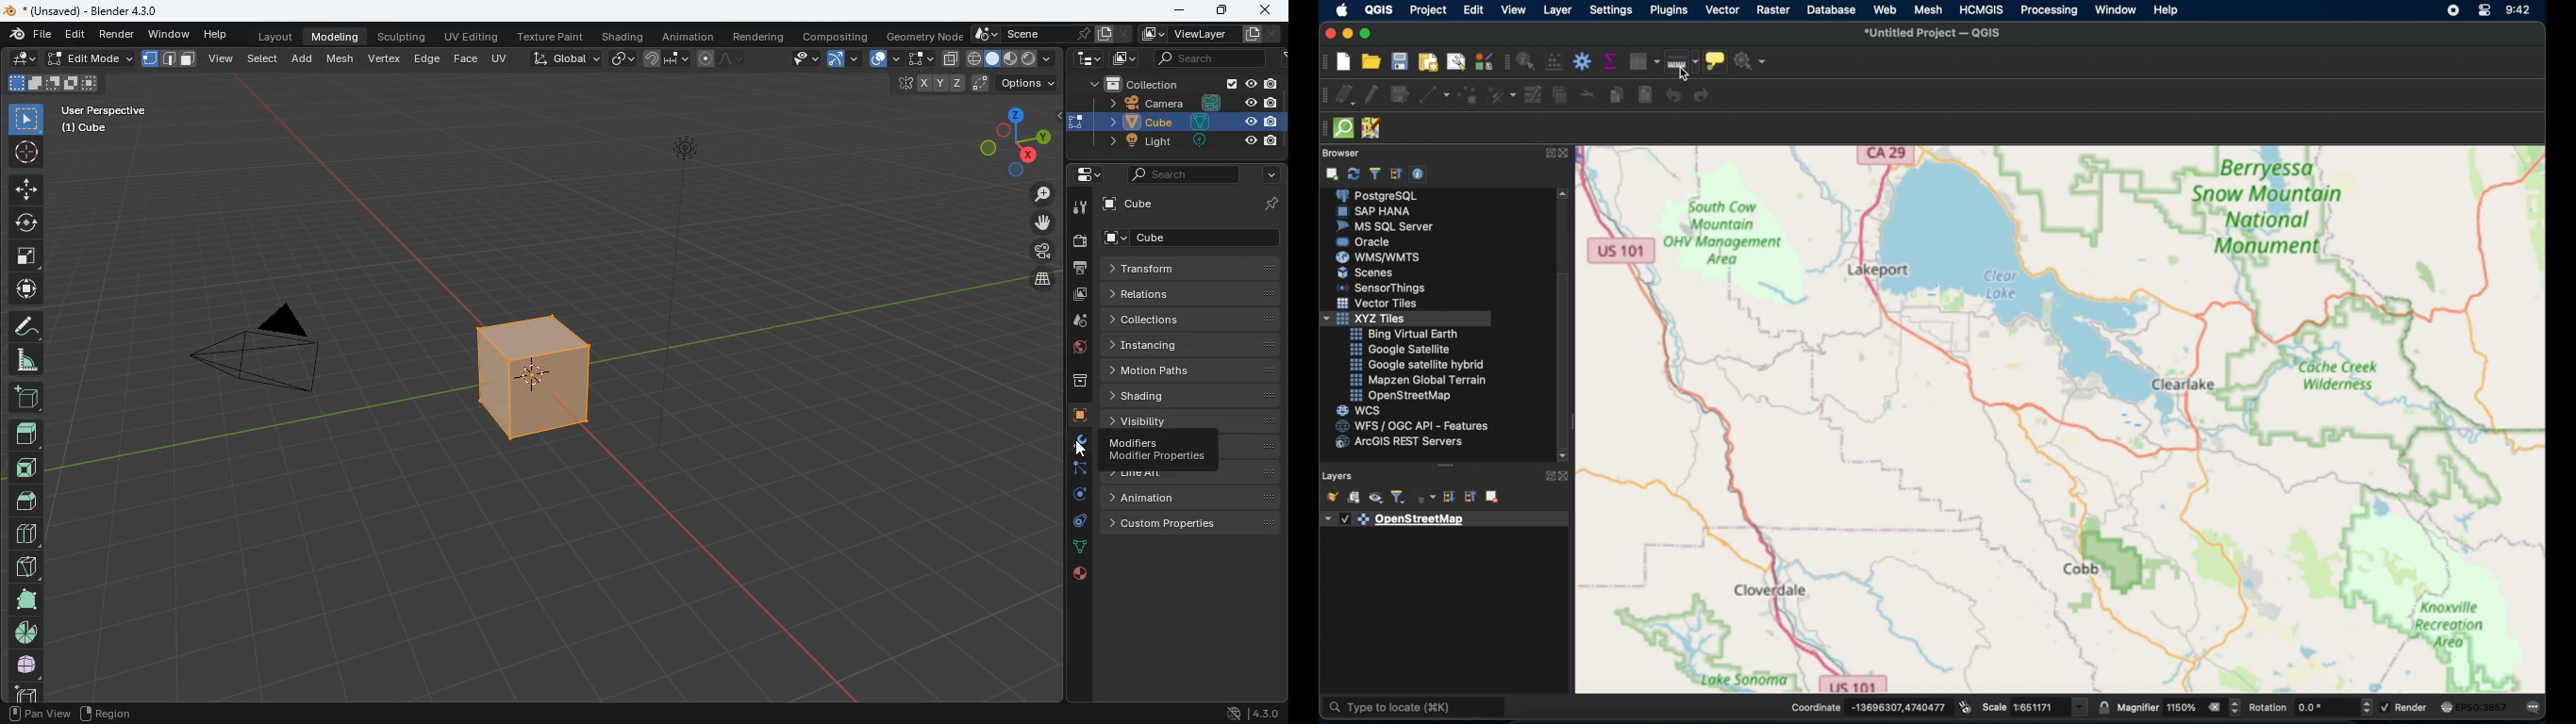 The width and height of the screenshot is (2576, 728). Describe the element at coordinates (1582, 61) in the screenshot. I see `toolbox` at that location.